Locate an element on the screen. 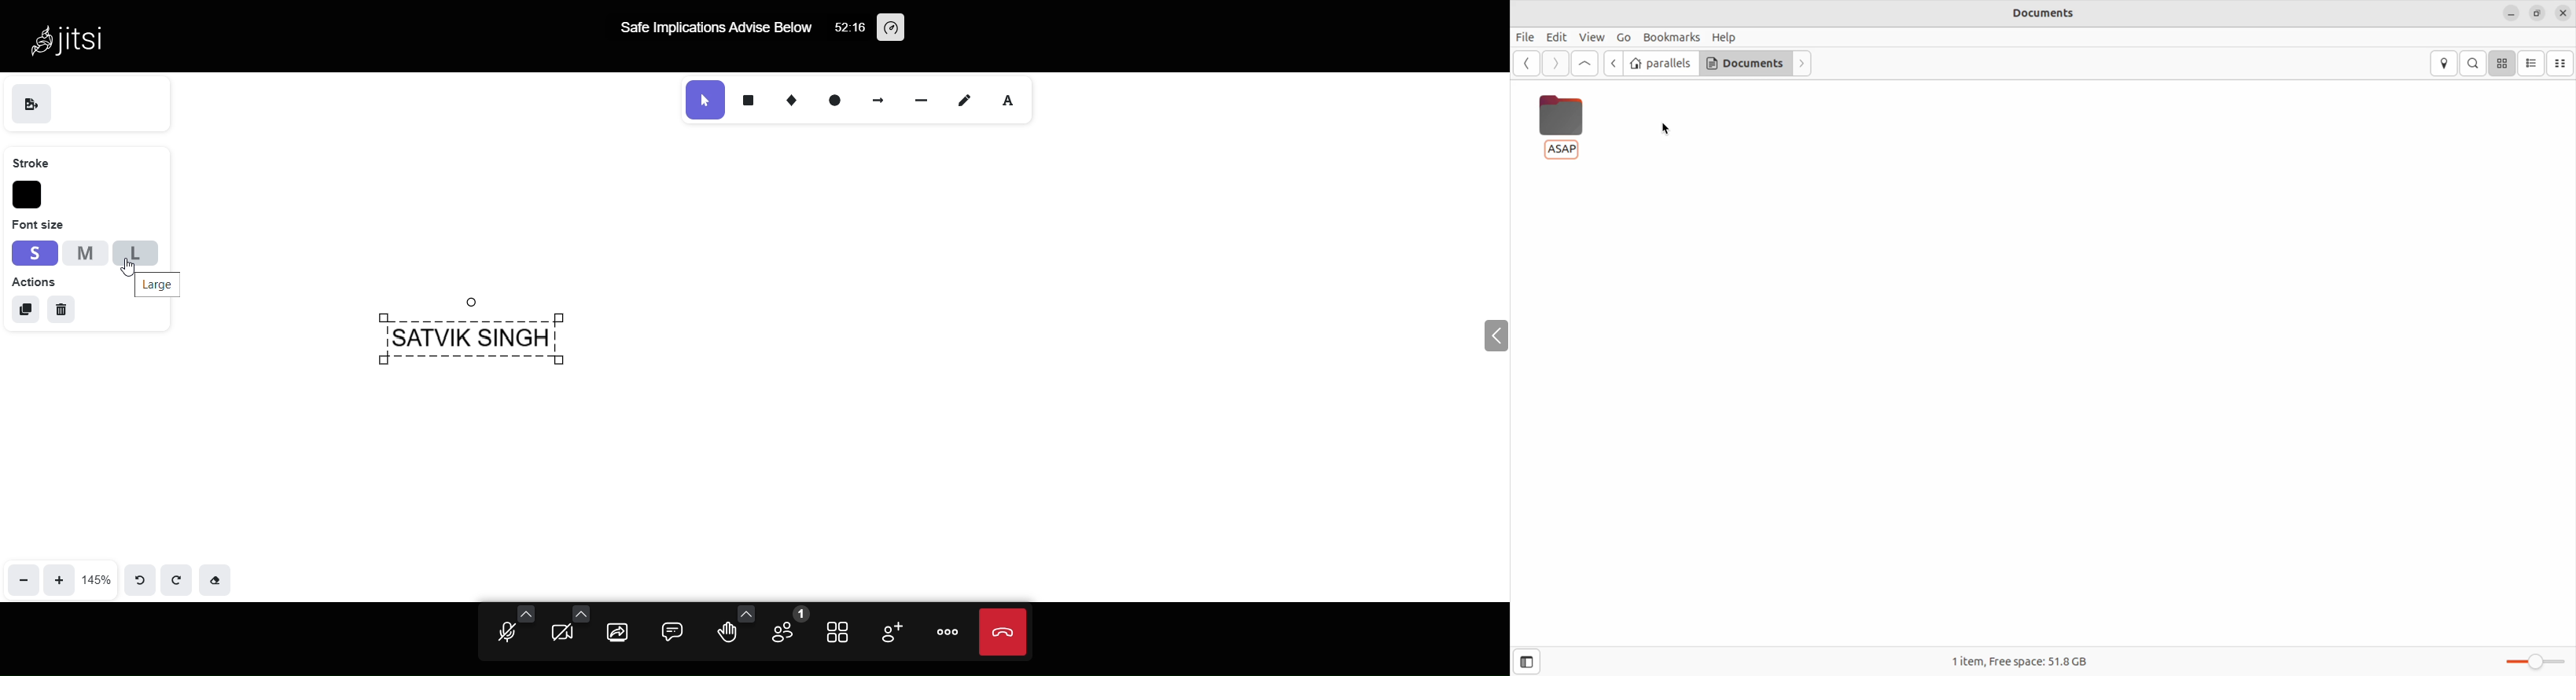  Medium is located at coordinates (84, 252).